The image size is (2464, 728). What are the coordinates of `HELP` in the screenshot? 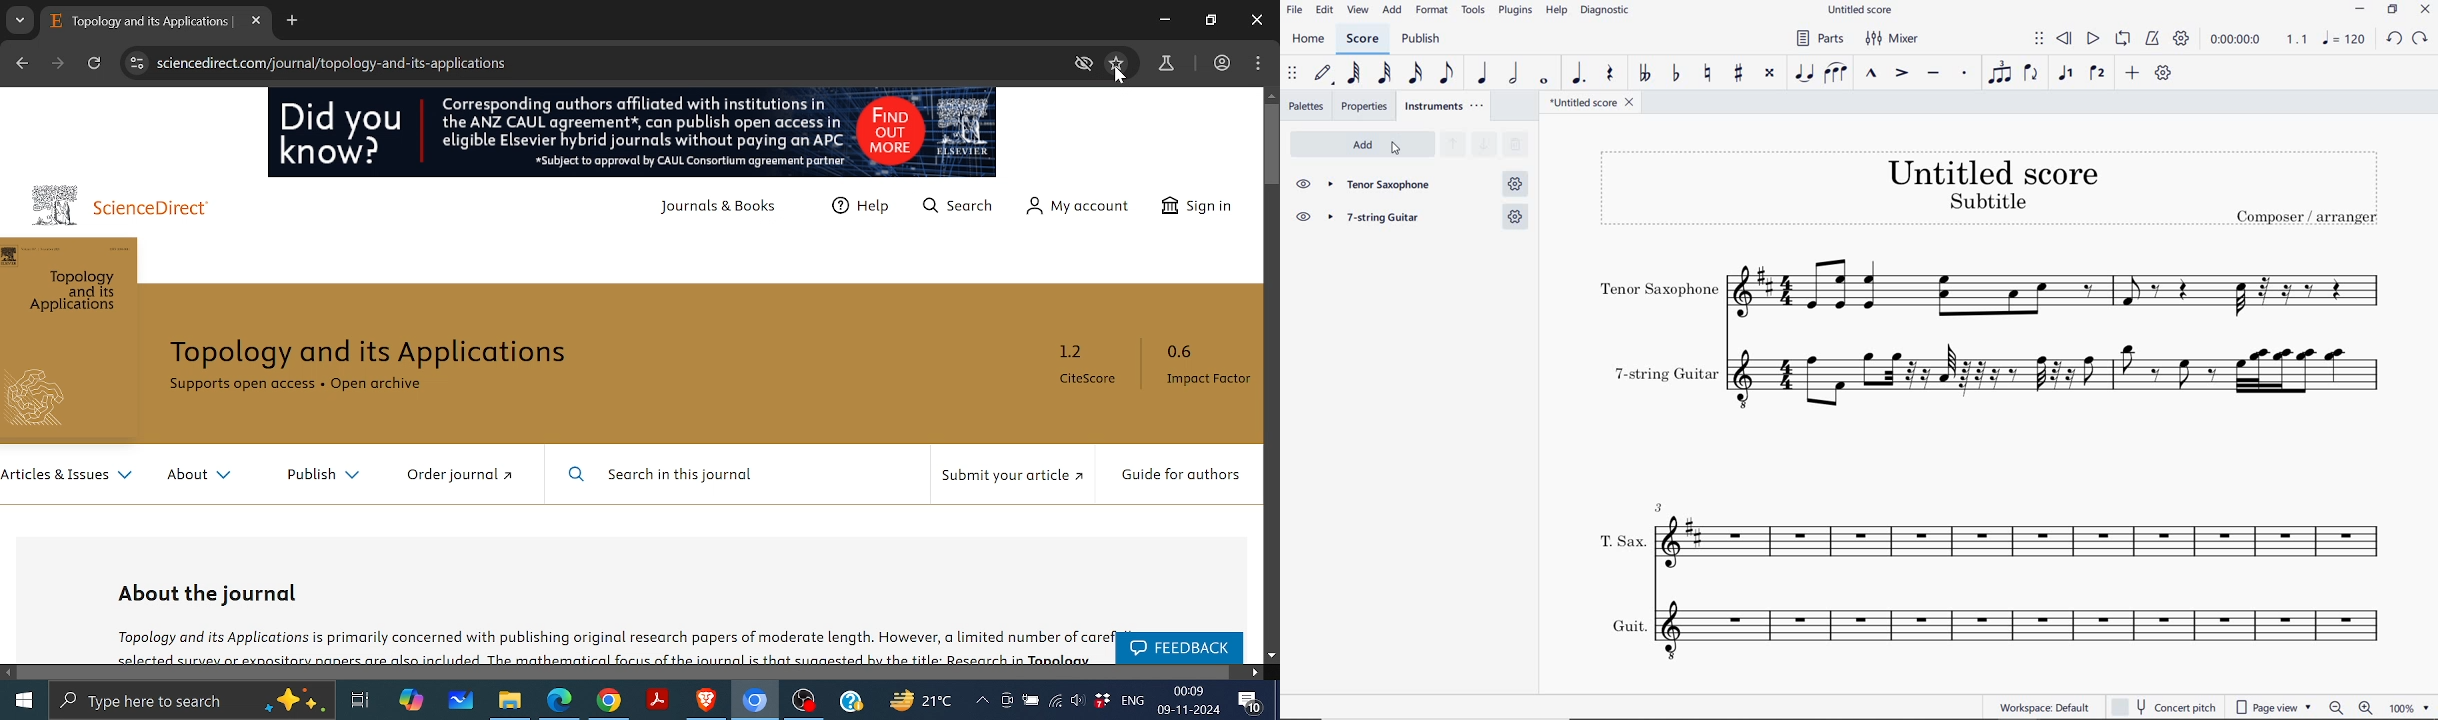 It's located at (1554, 12).